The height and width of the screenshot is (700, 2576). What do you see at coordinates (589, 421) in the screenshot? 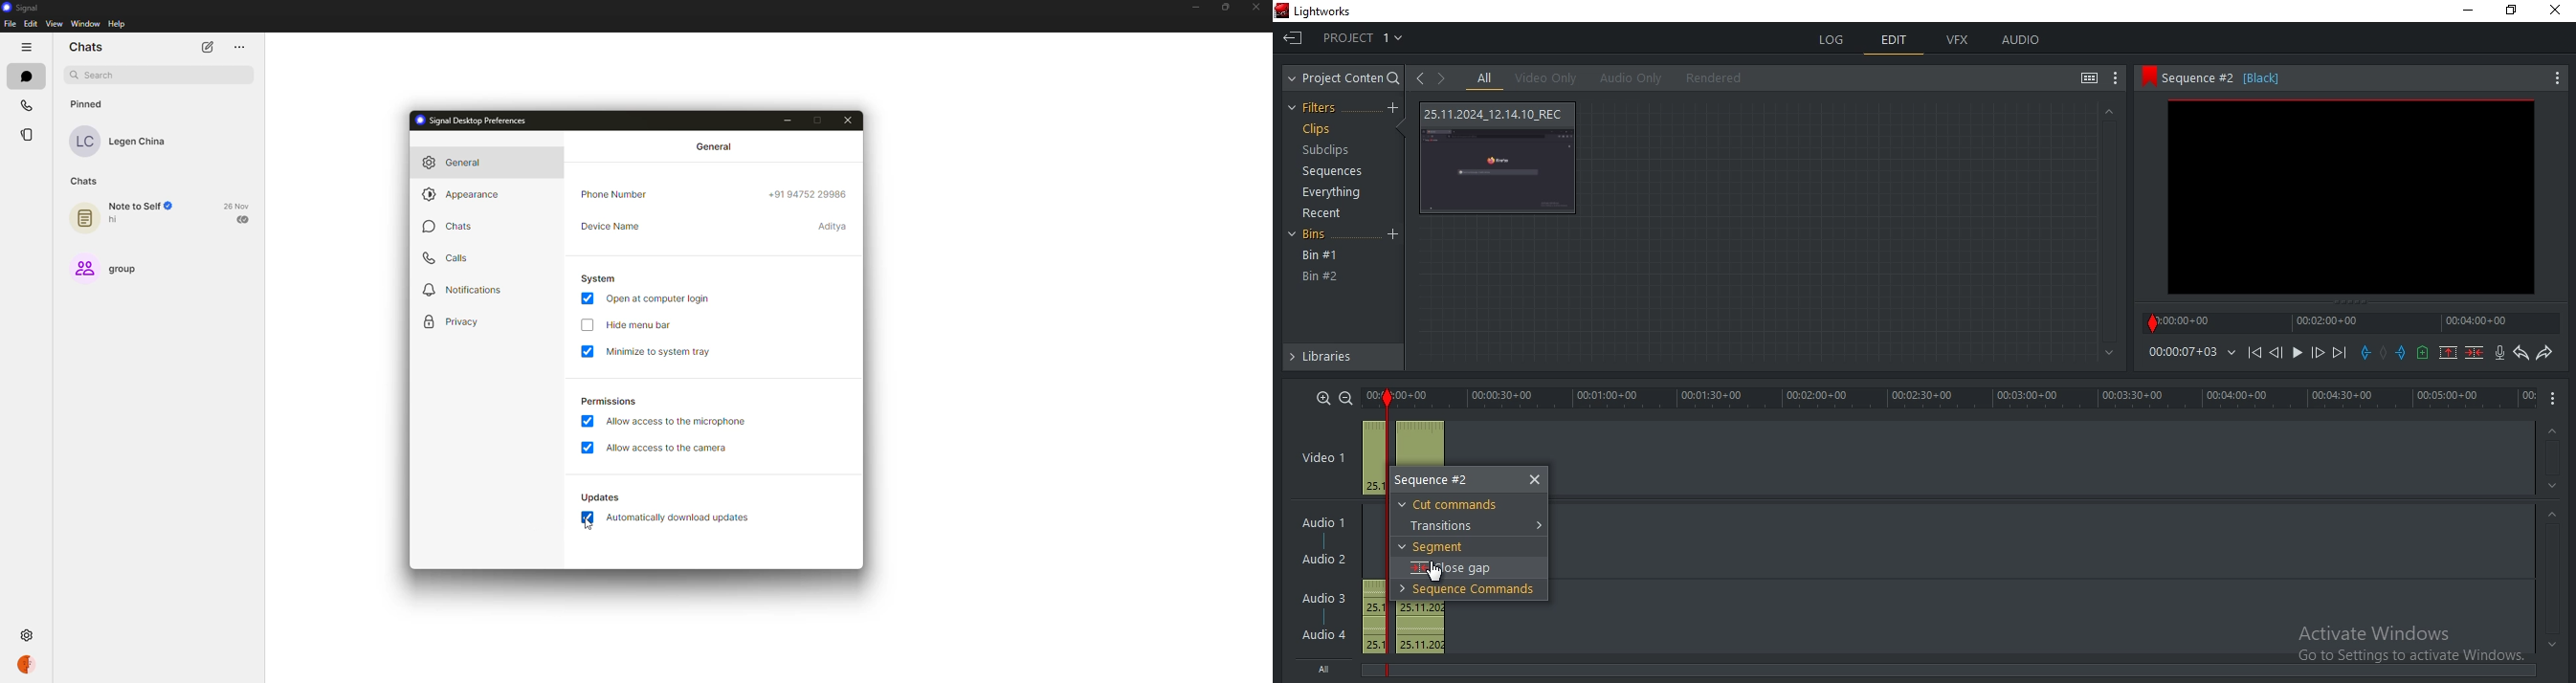
I see `enabled` at bounding box center [589, 421].